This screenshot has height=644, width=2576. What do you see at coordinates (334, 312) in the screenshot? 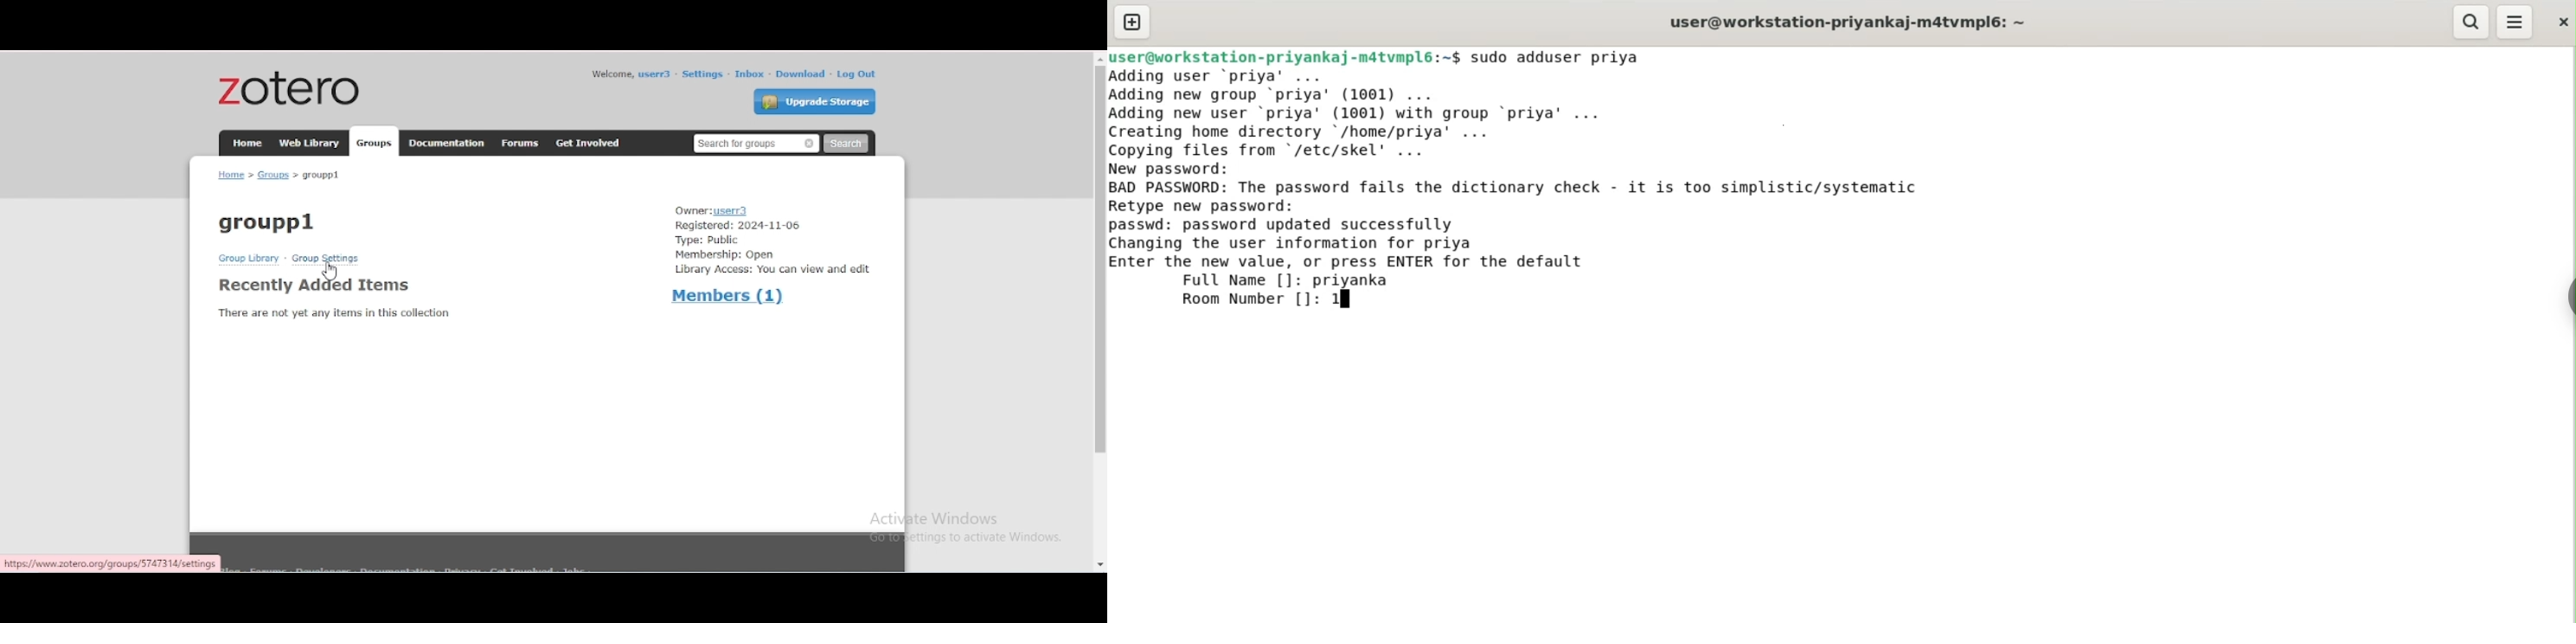
I see `there are not yet any items in this collection` at bounding box center [334, 312].